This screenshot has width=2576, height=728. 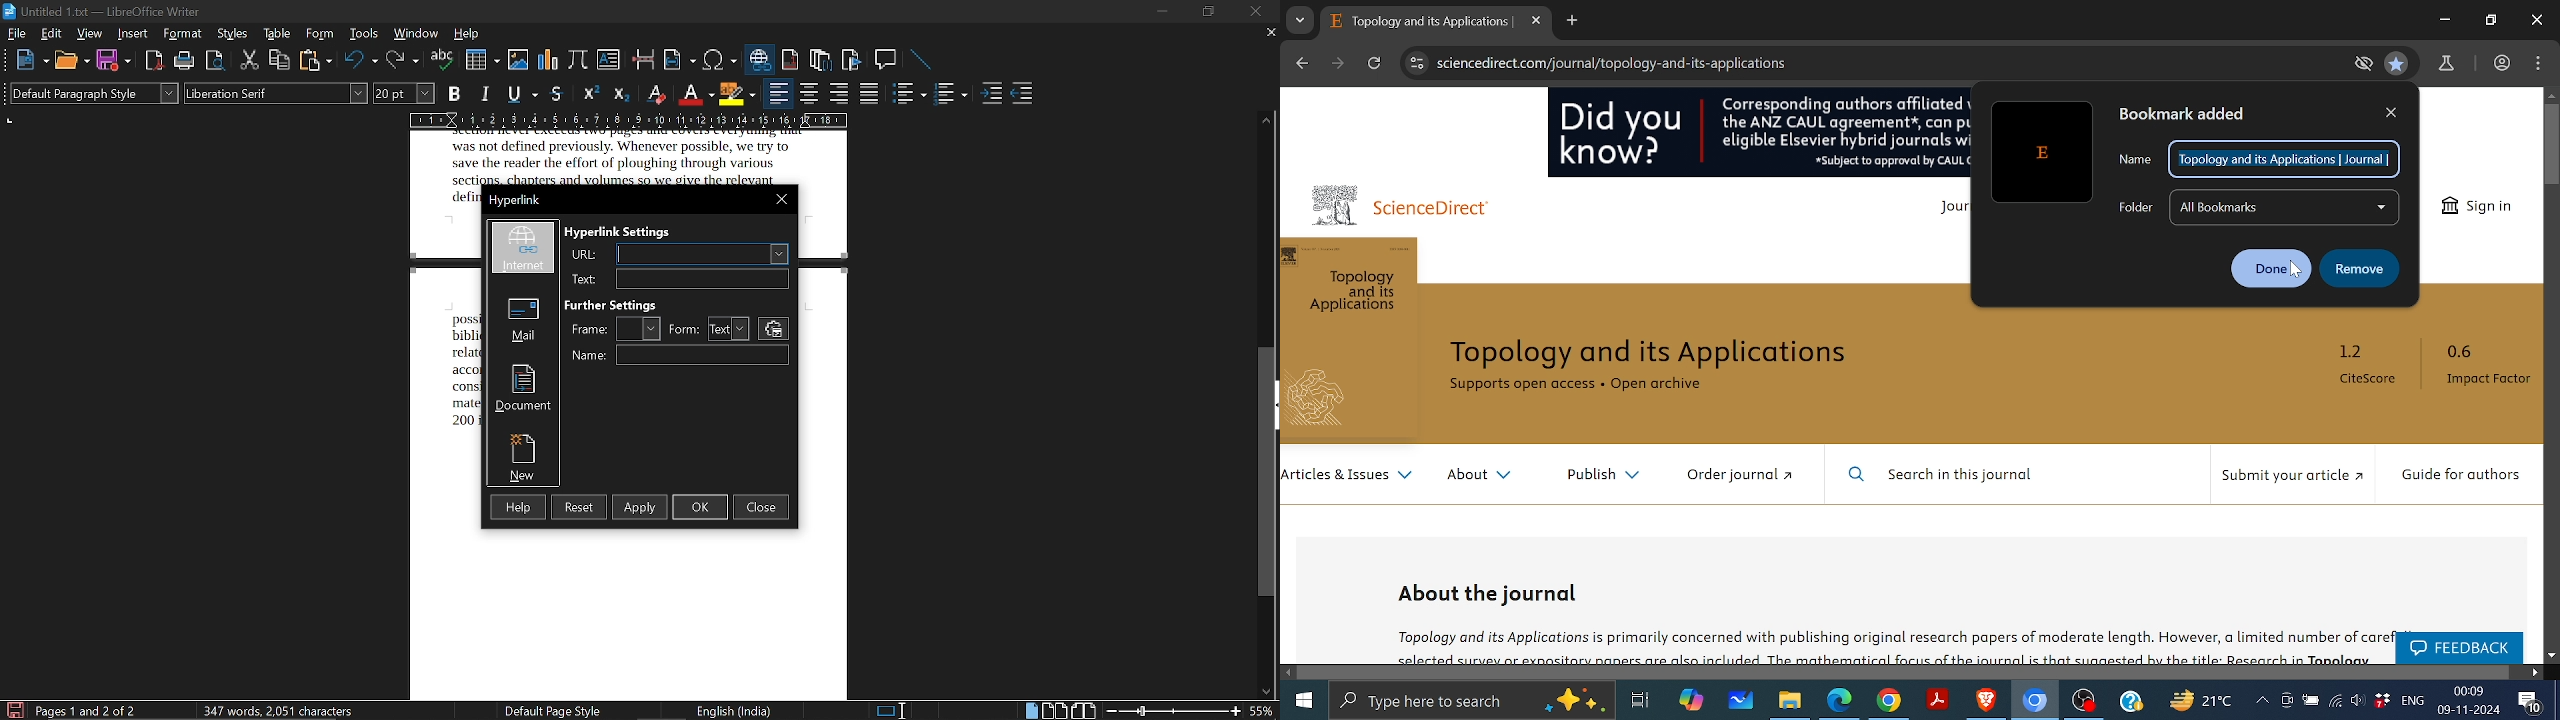 I want to click on tools, so click(x=366, y=34).